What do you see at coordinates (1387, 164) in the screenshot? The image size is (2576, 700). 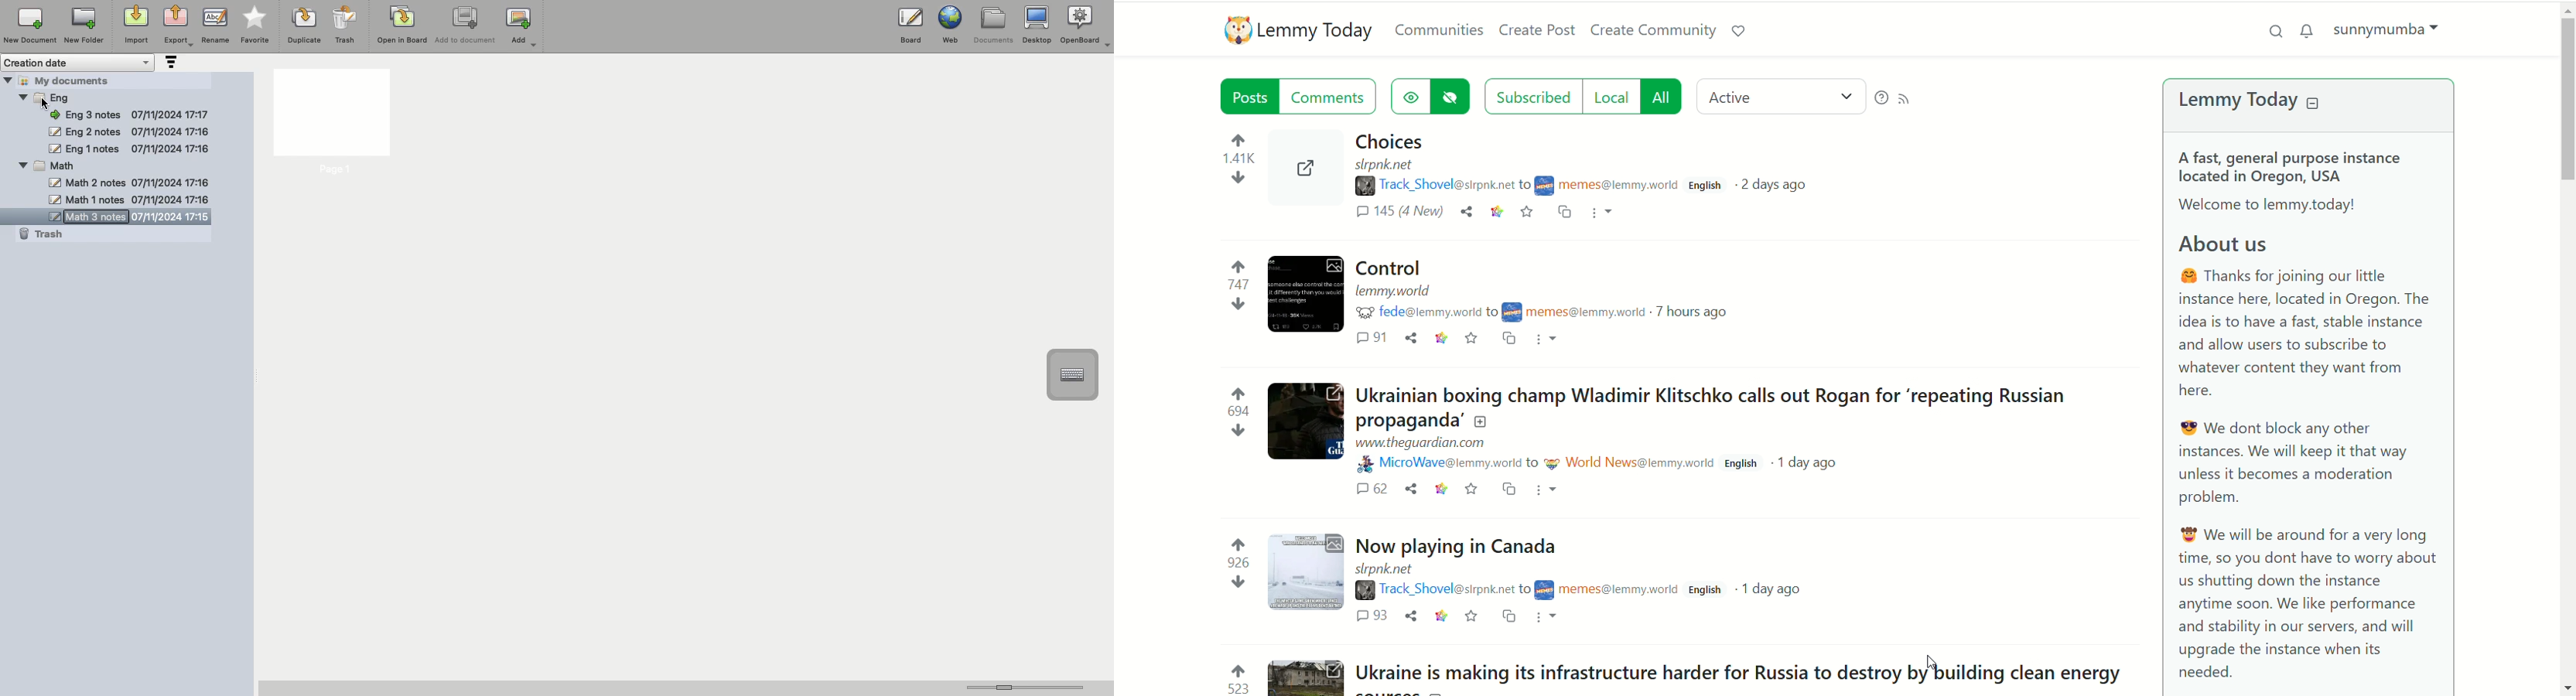 I see `URL` at bounding box center [1387, 164].